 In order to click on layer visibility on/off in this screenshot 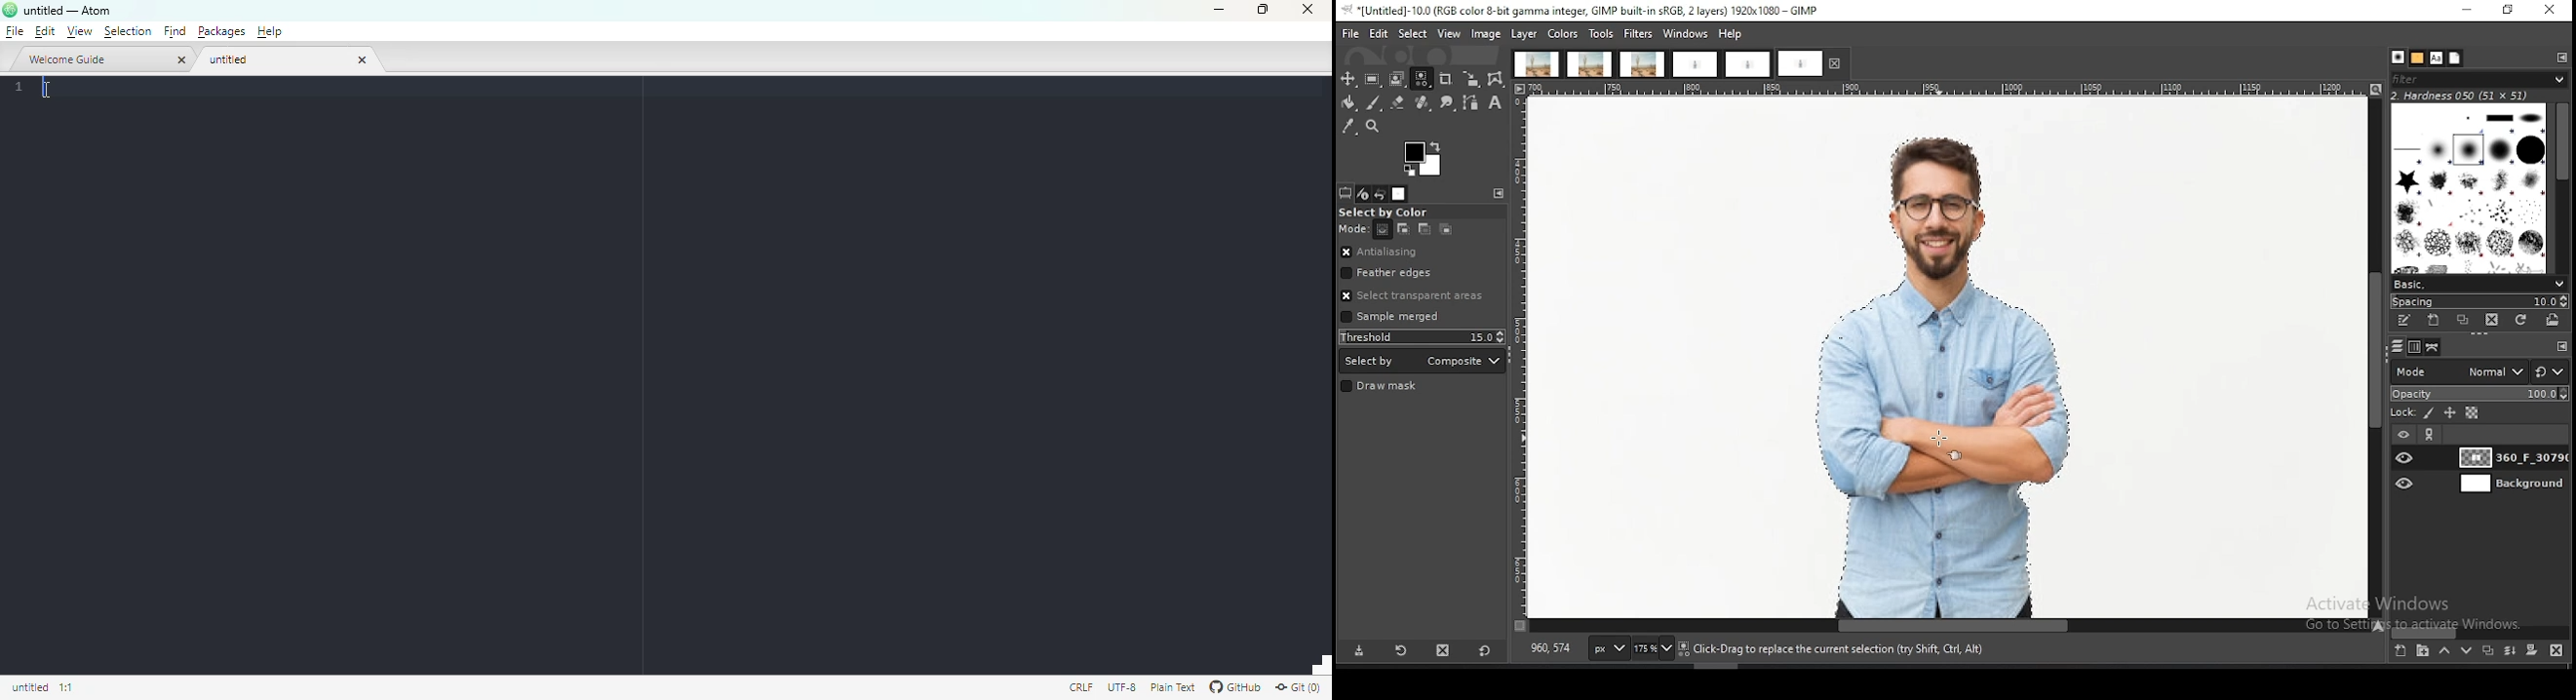, I will do `click(2406, 484)`.